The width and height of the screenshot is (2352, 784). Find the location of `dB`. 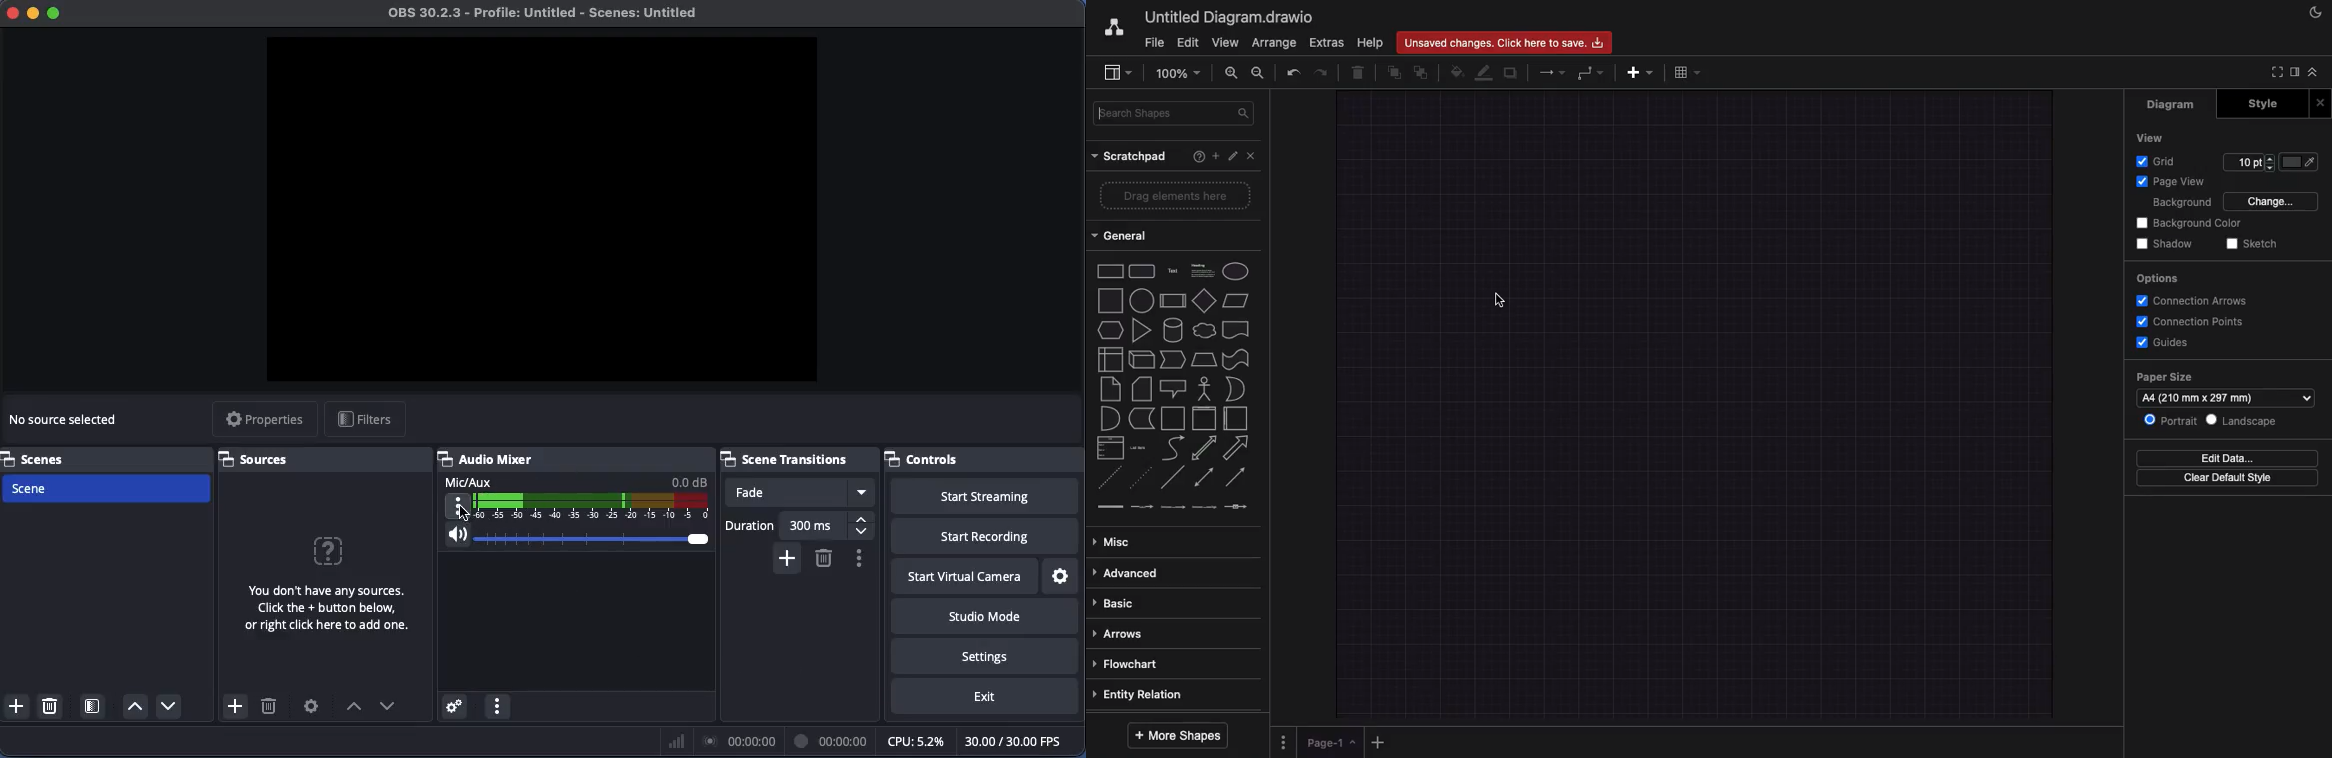

dB is located at coordinates (690, 481).